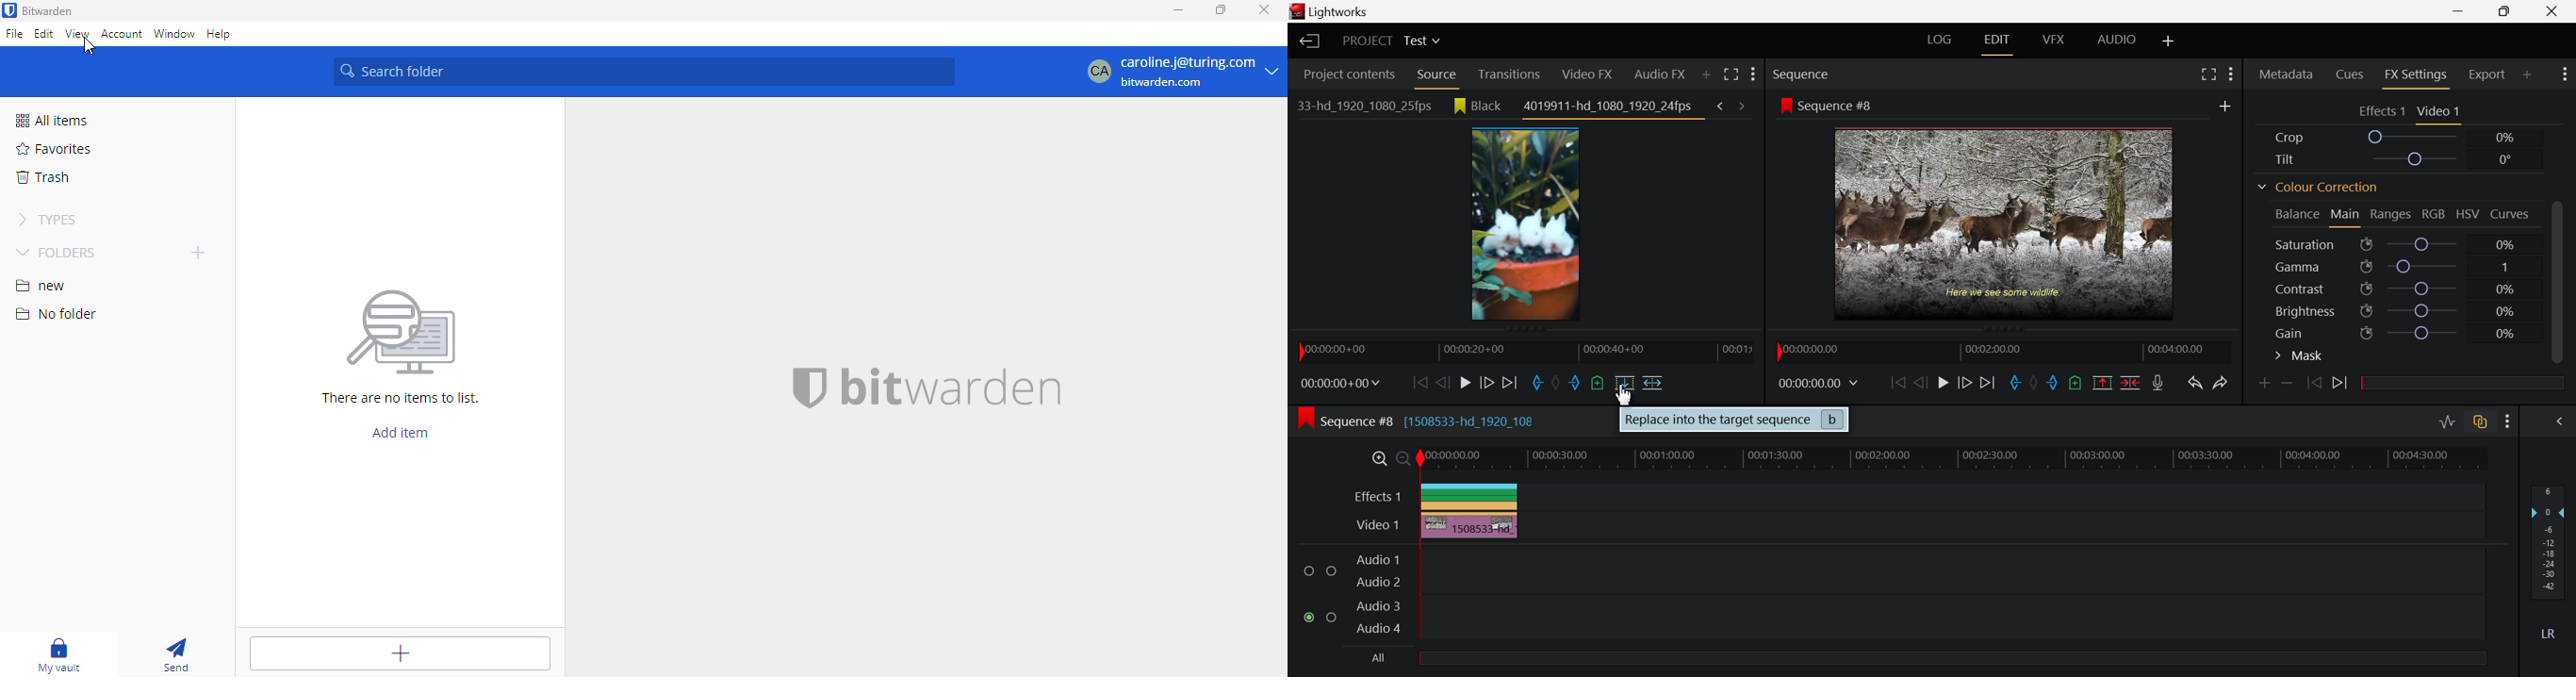 This screenshot has height=700, width=2576. What do you see at coordinates (1180, 9) in the screenshot?
I see `minimize` at bounding box center [1180, 9].